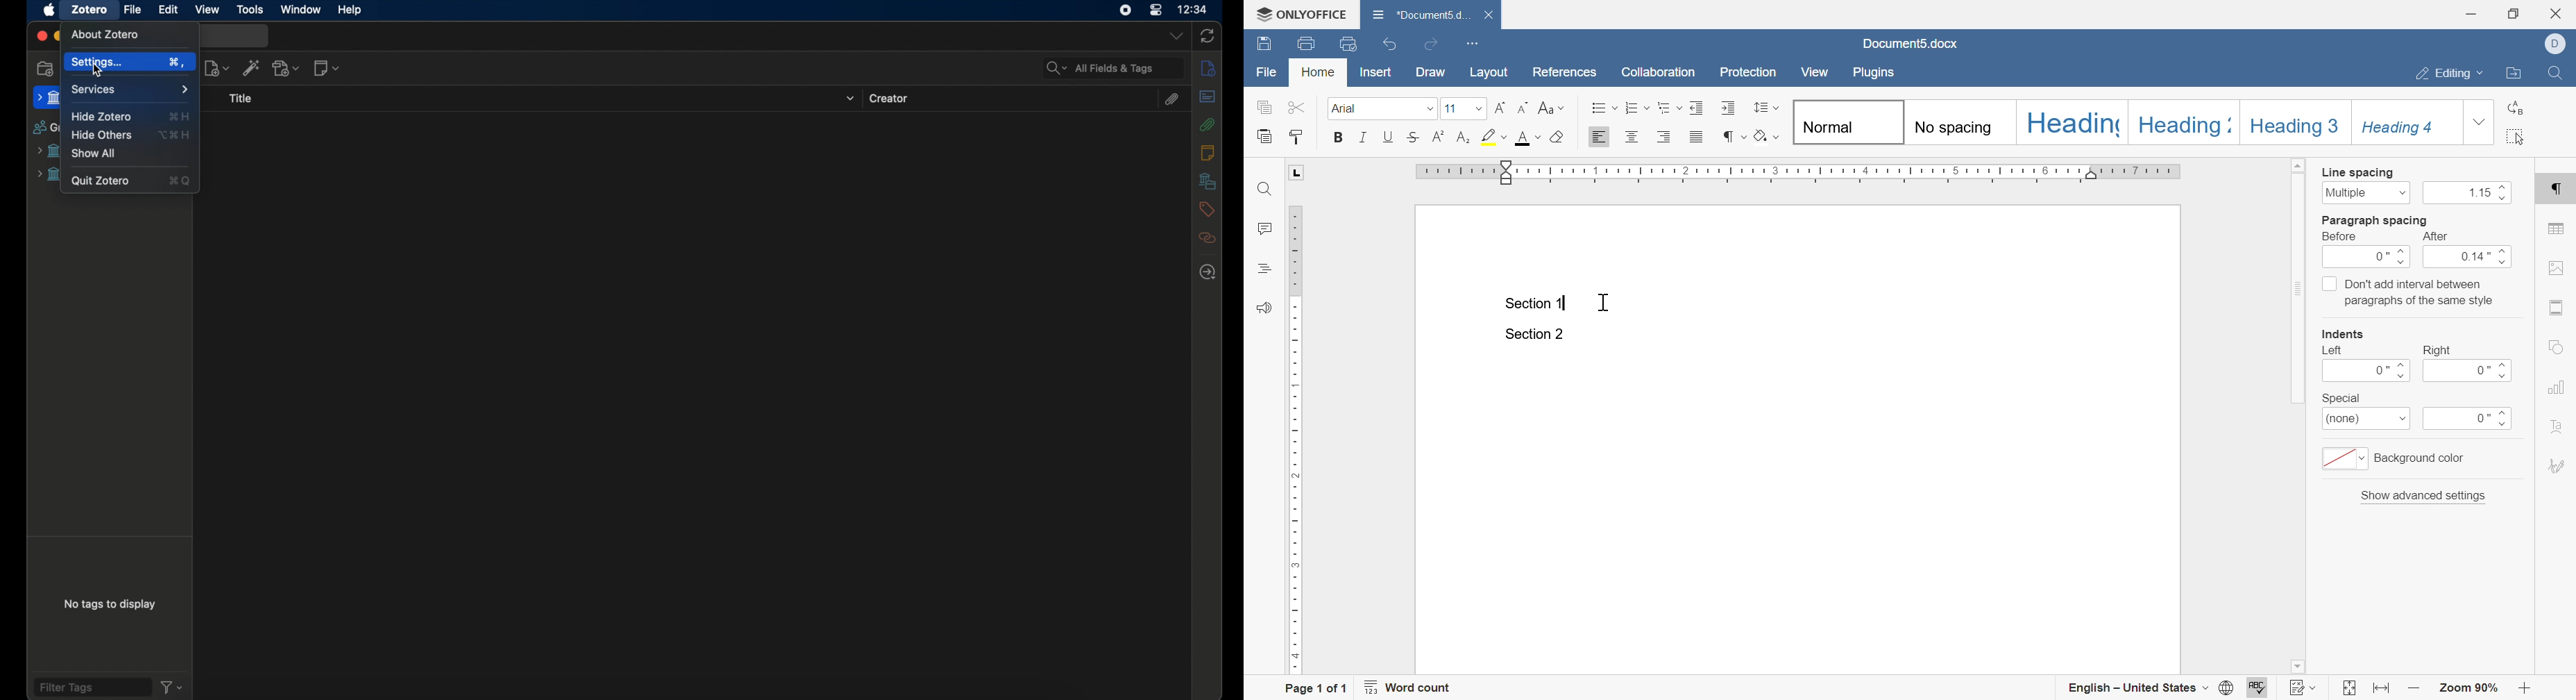 This screenshot has width=2576, height=700. Describe the element at coordinates (2397, 458) in the screenshot. I see `background color` at that location.